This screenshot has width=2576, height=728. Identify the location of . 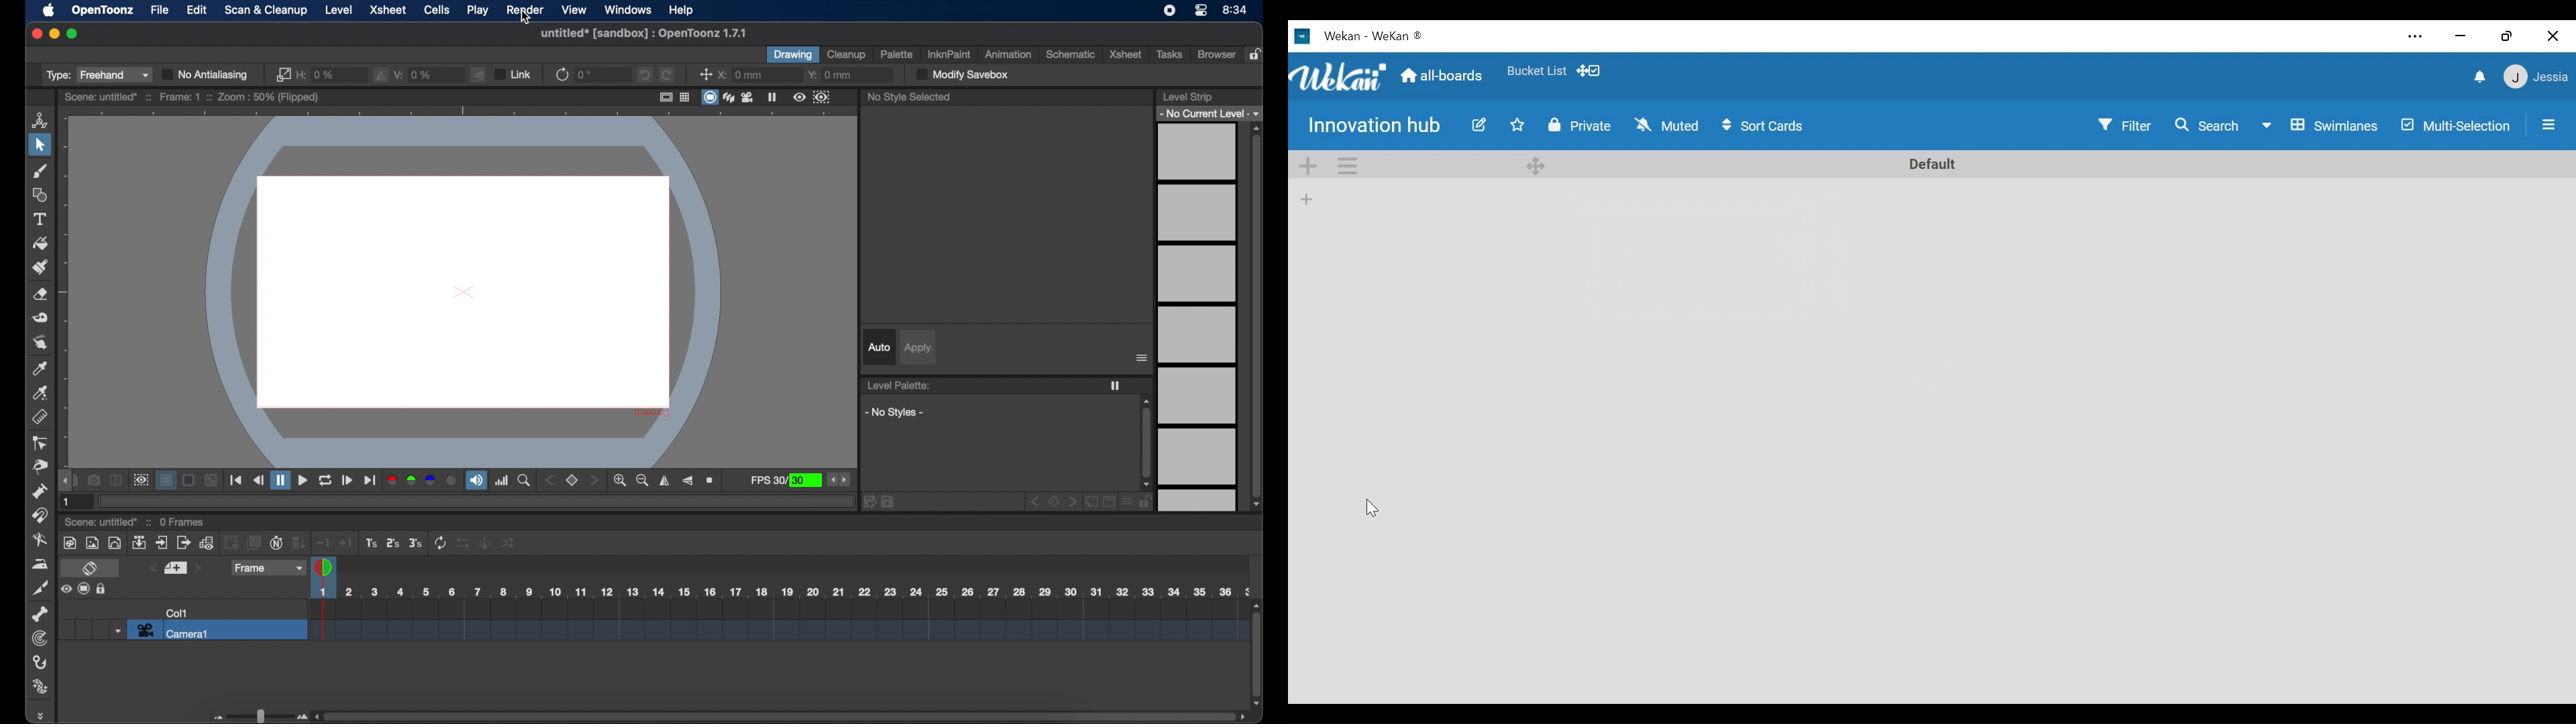
(371, 542).